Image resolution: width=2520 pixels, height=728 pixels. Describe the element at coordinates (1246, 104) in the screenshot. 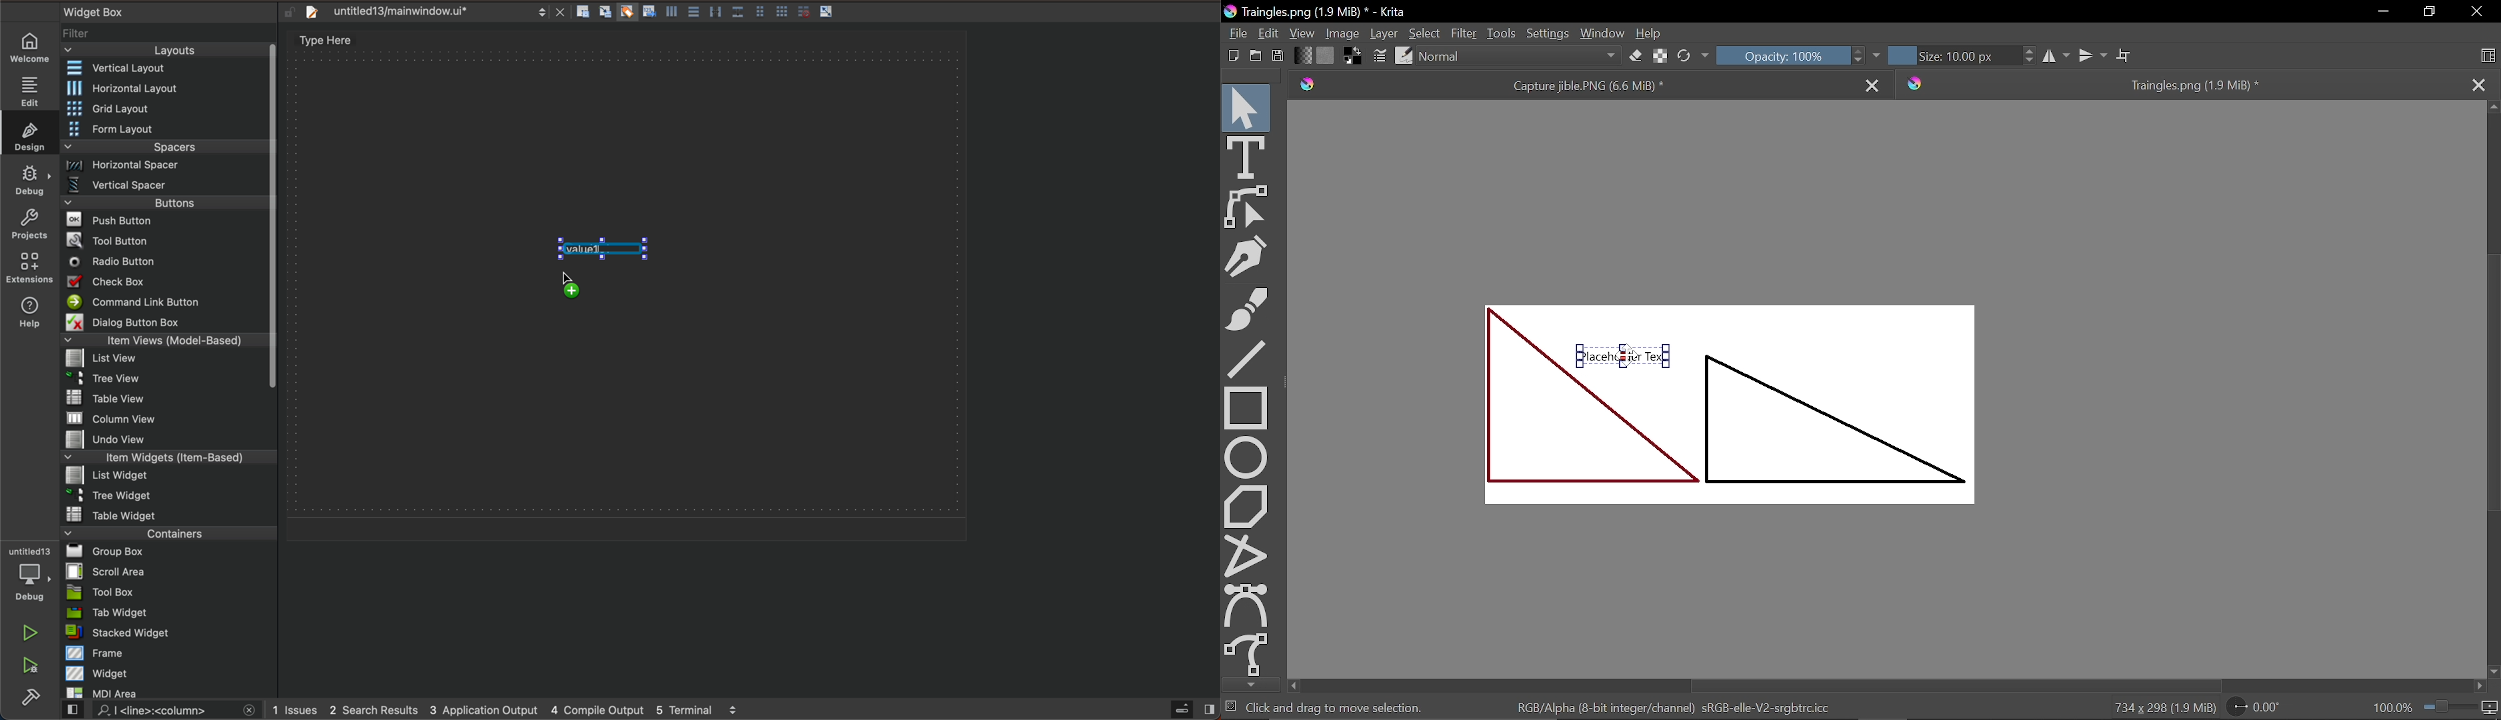

I see `Move tool` at that location.